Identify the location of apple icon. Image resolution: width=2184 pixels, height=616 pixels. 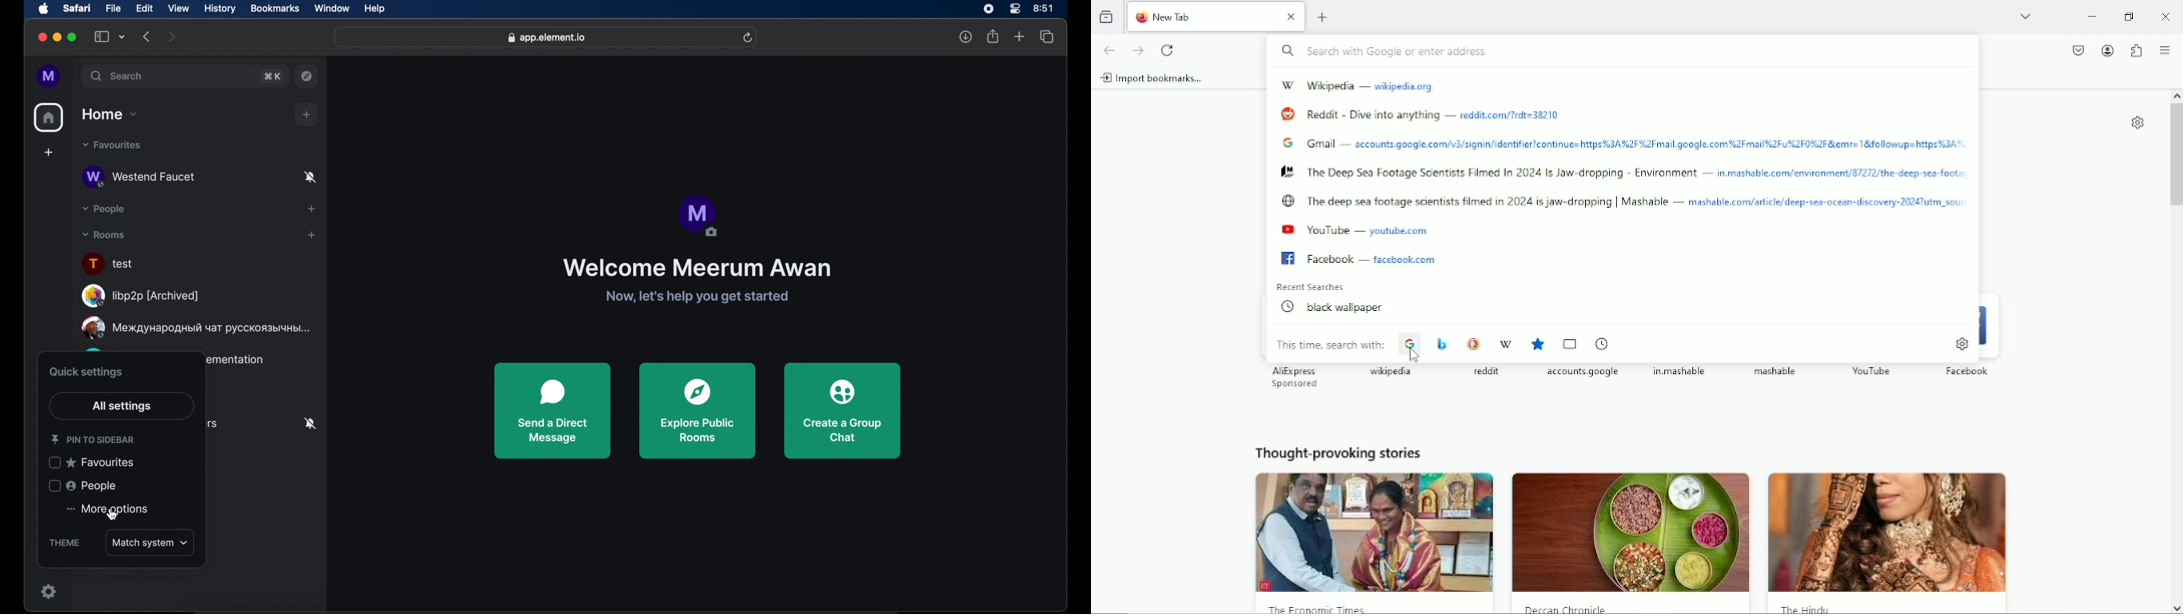
(44, 9).